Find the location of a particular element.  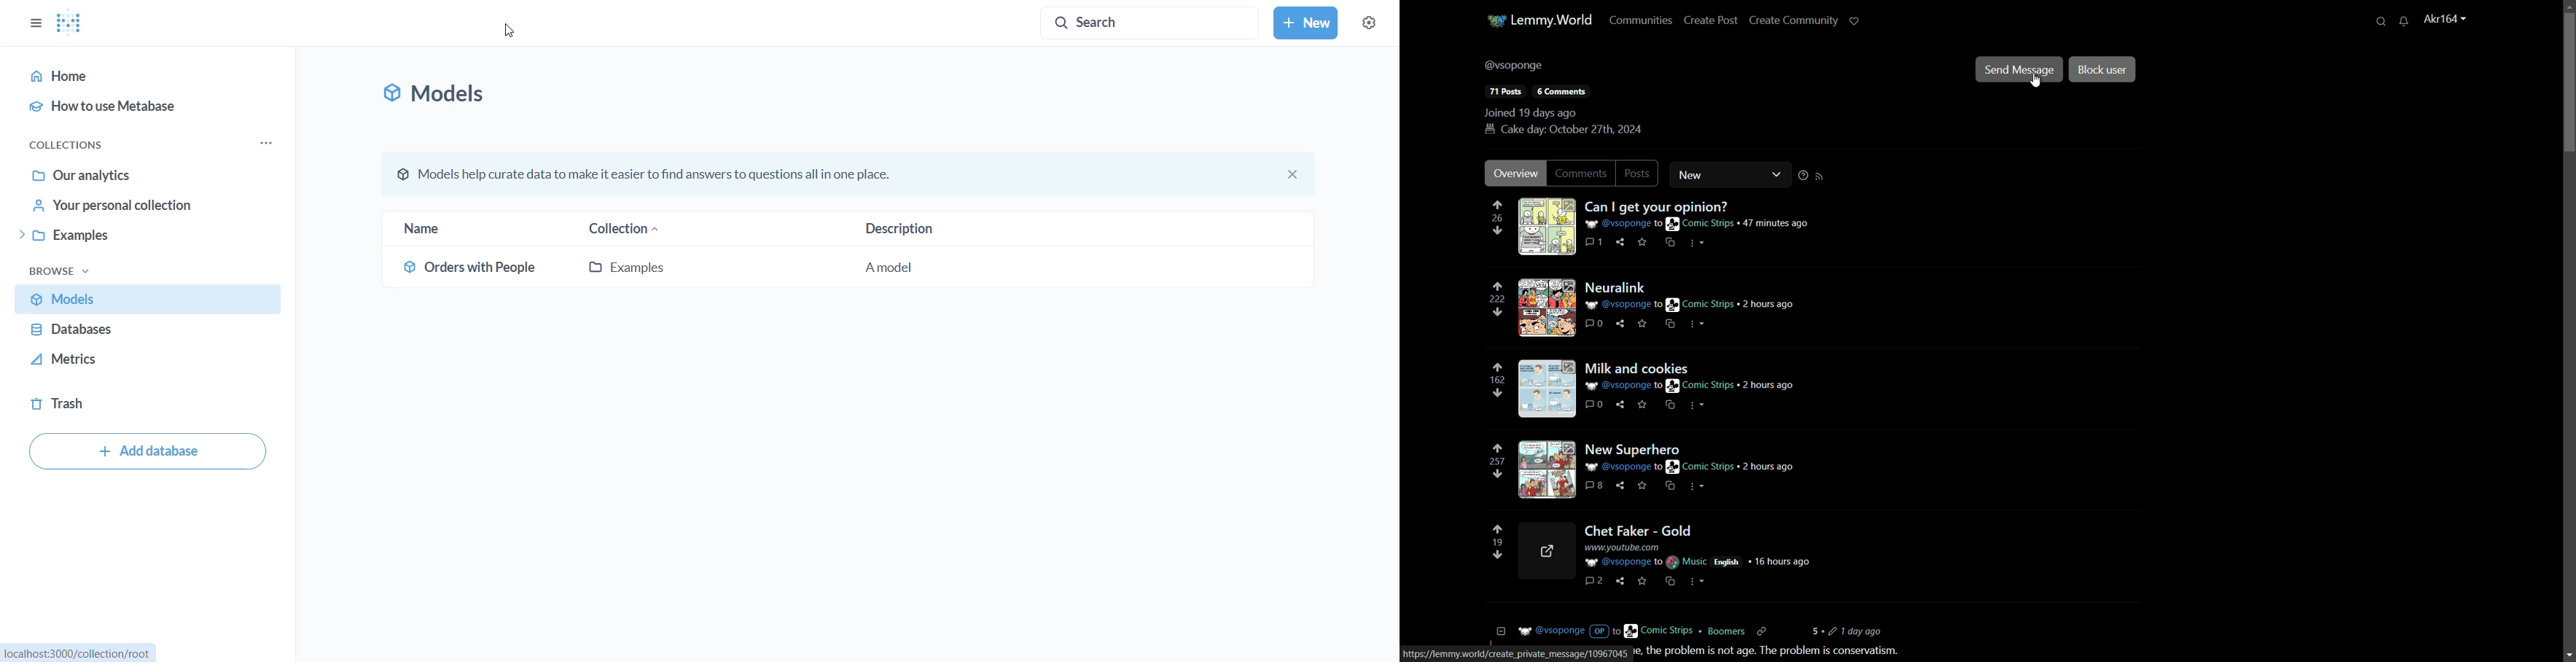

comments is located at coordinates (1596, 242).